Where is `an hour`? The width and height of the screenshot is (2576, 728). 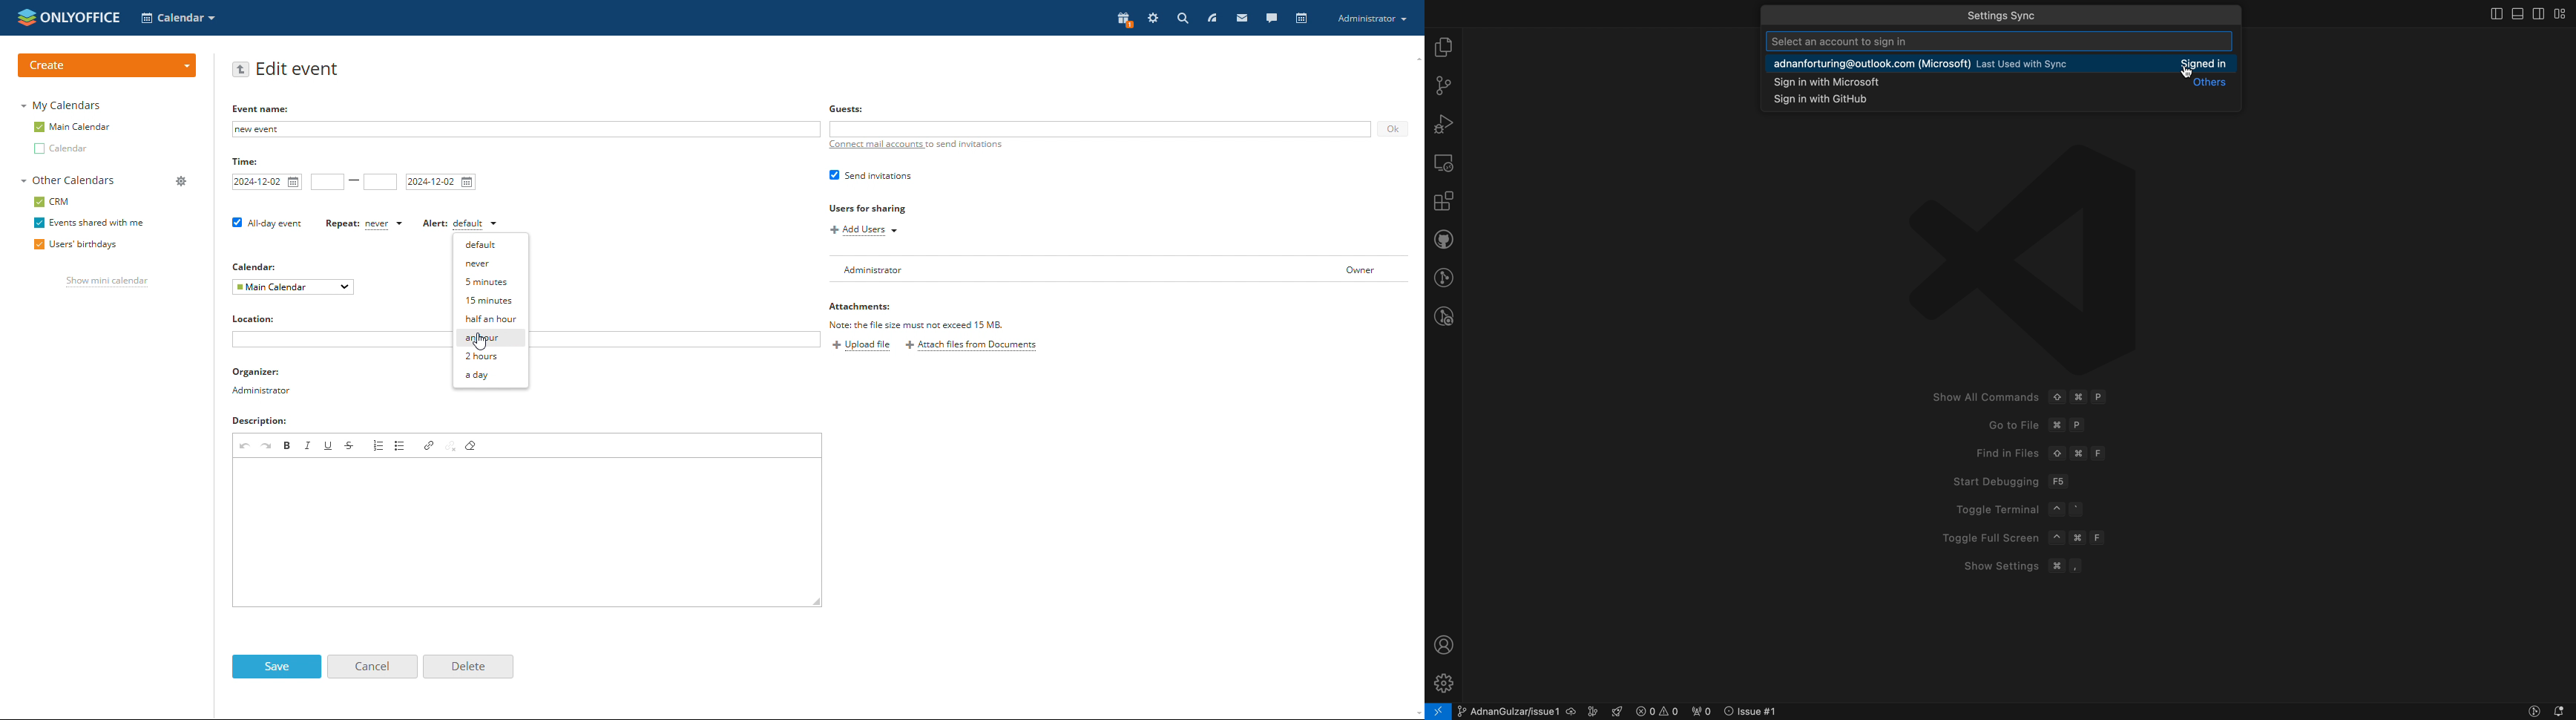
an hour is located at coordinates (490, 338).